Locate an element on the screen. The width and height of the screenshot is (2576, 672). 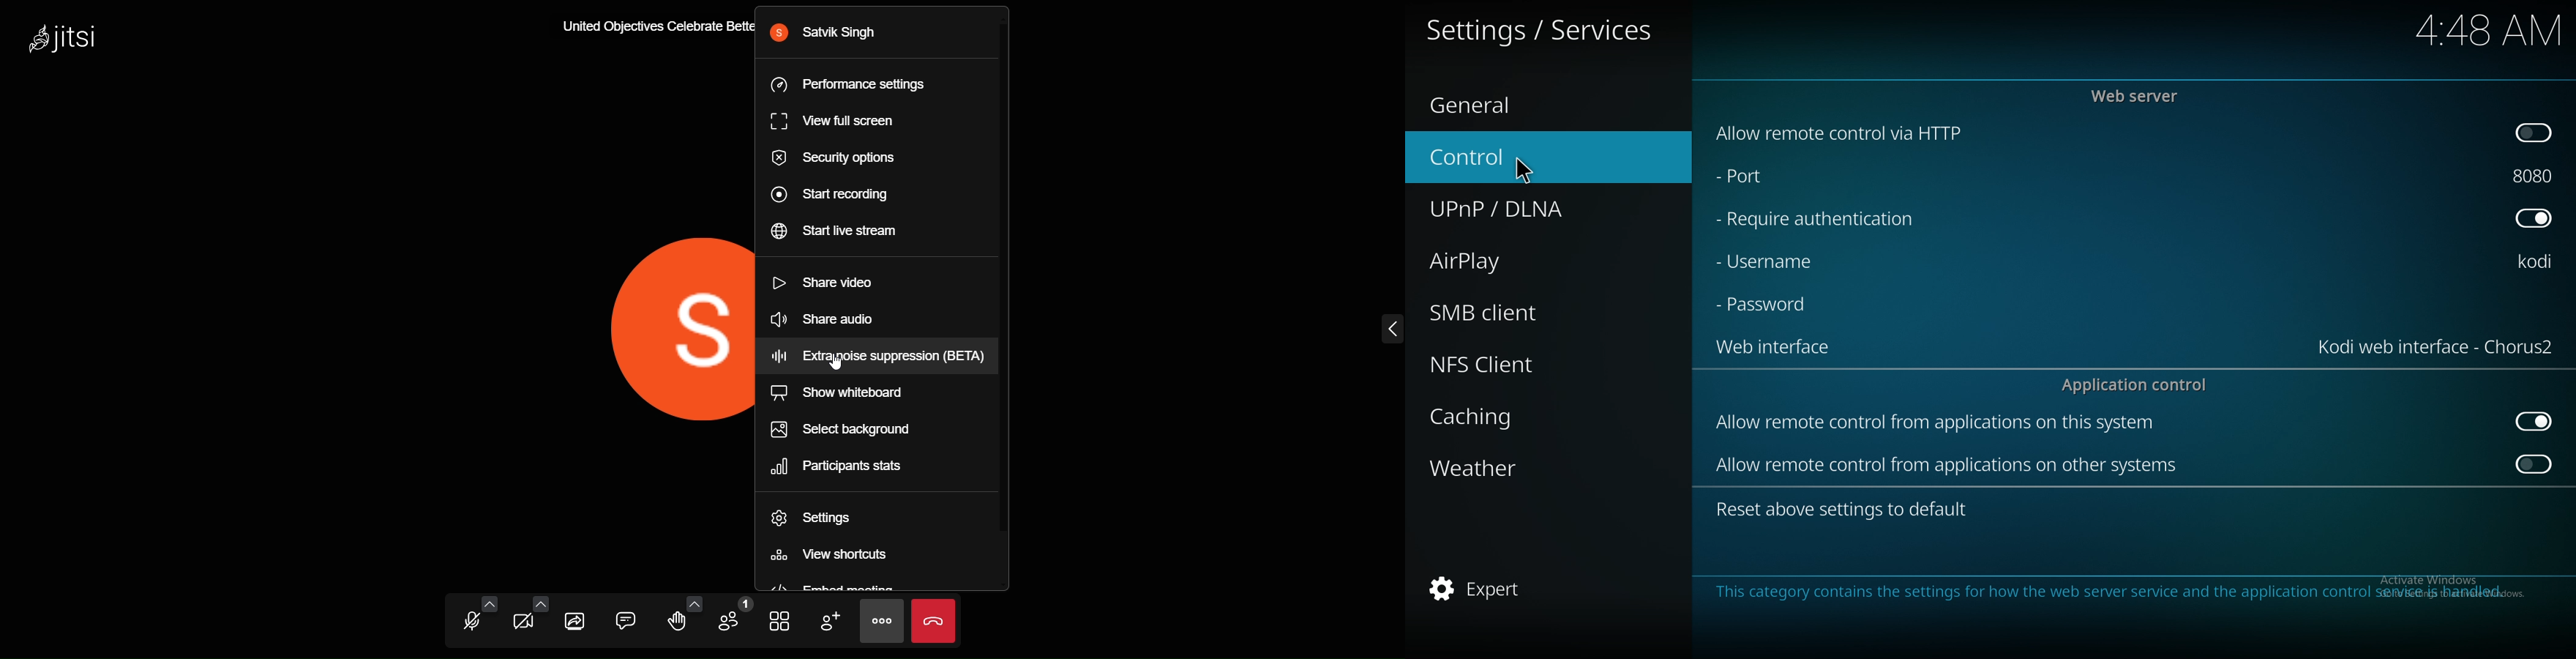
control is located at coordinates (1494, 156).